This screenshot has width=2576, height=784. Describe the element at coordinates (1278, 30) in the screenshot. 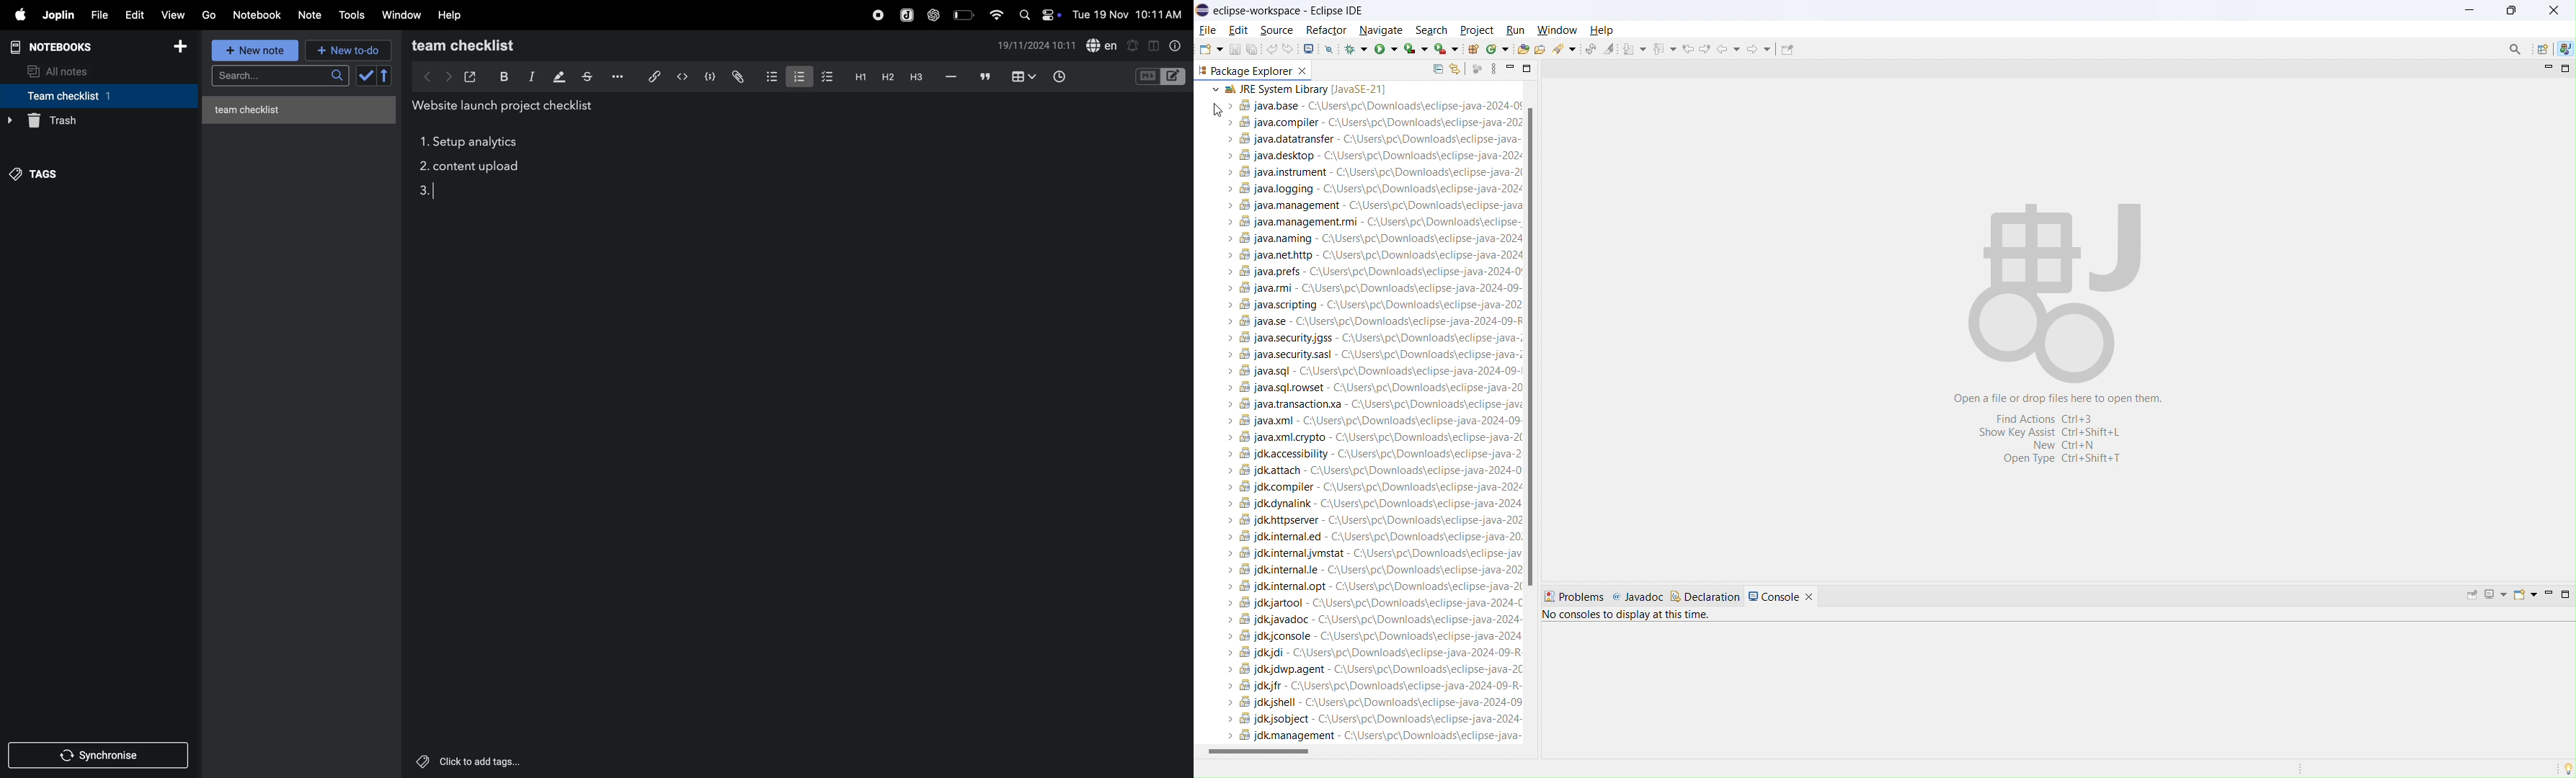

I see `Source` at that location.